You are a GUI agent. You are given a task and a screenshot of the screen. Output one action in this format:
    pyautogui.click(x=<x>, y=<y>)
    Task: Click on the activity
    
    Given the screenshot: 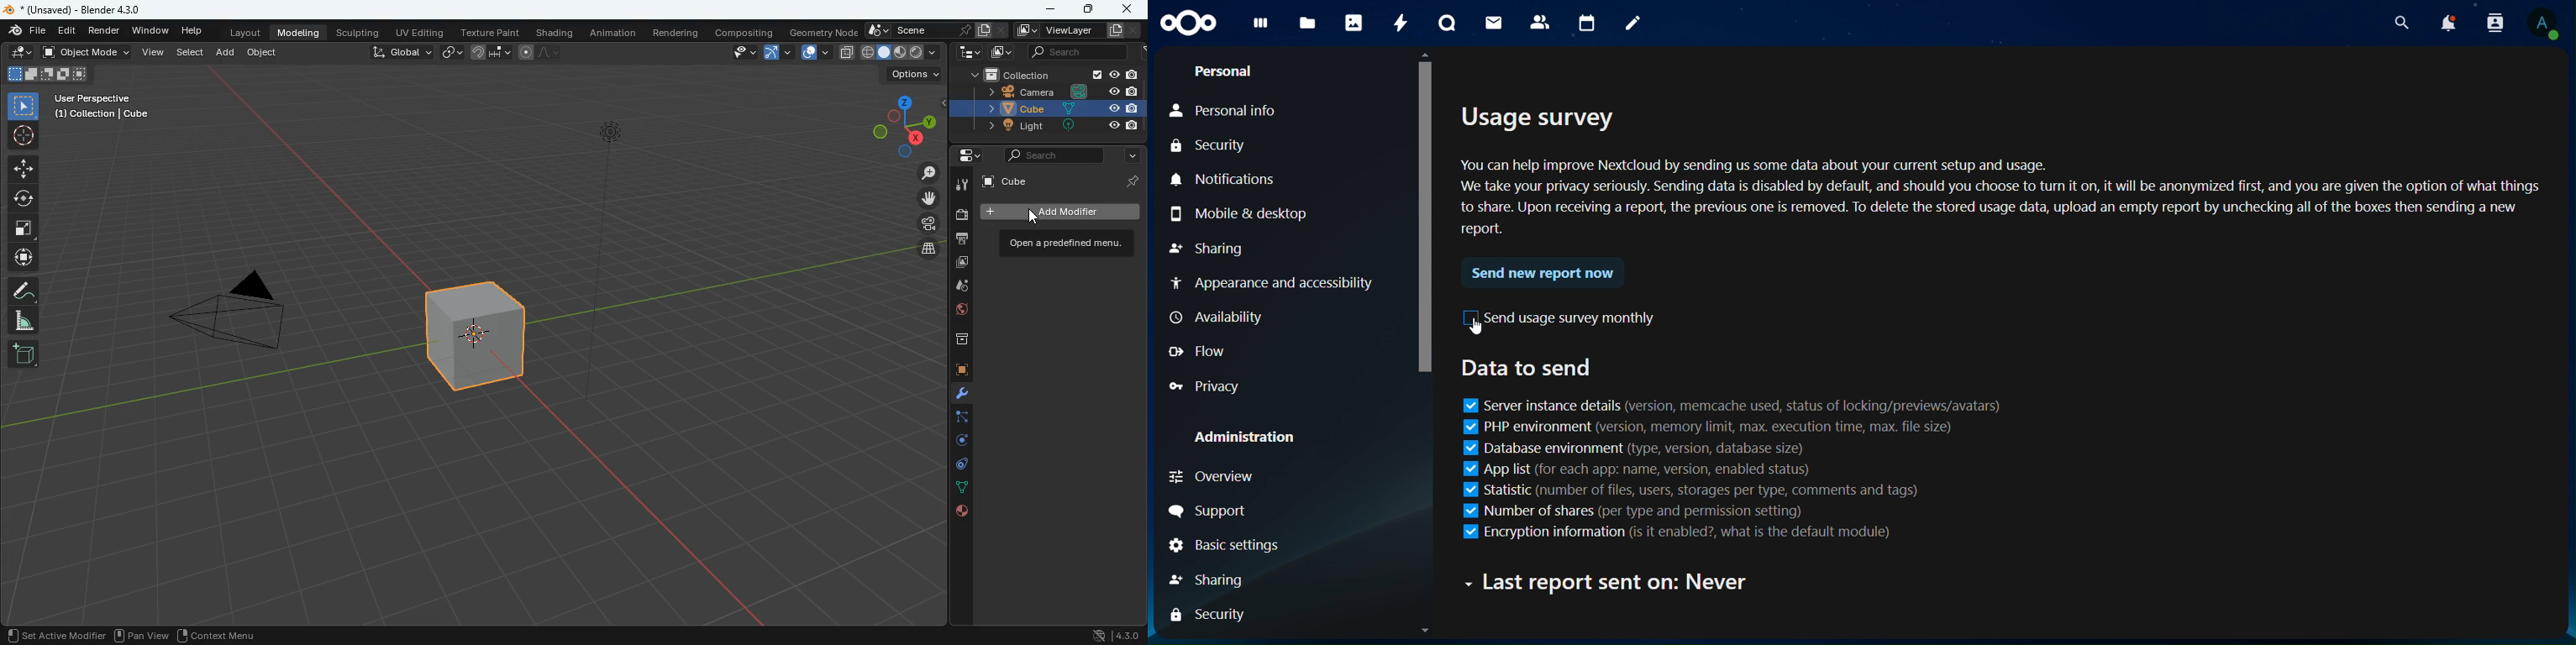 What is the action you would take?
    pyautogui.click(x=1400, y=22)
    